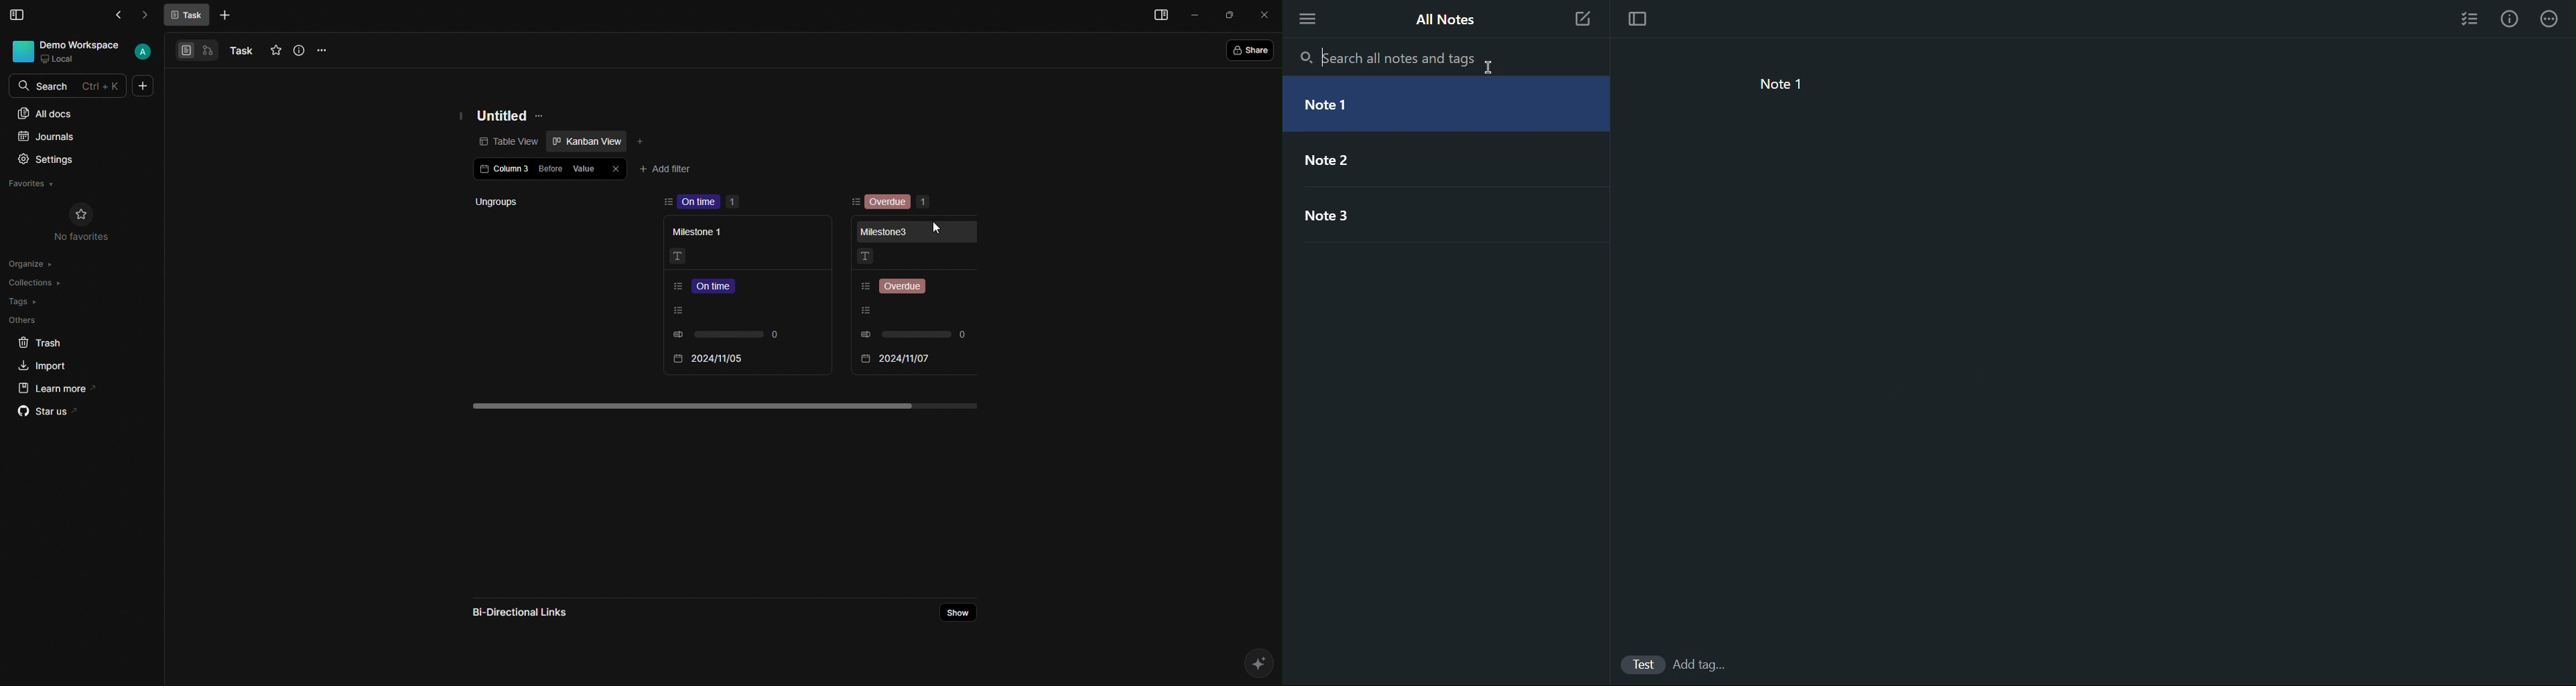  Describe the element at coordinates (1637, 20) in the screenshot. I see `Focus Mode` at that location.